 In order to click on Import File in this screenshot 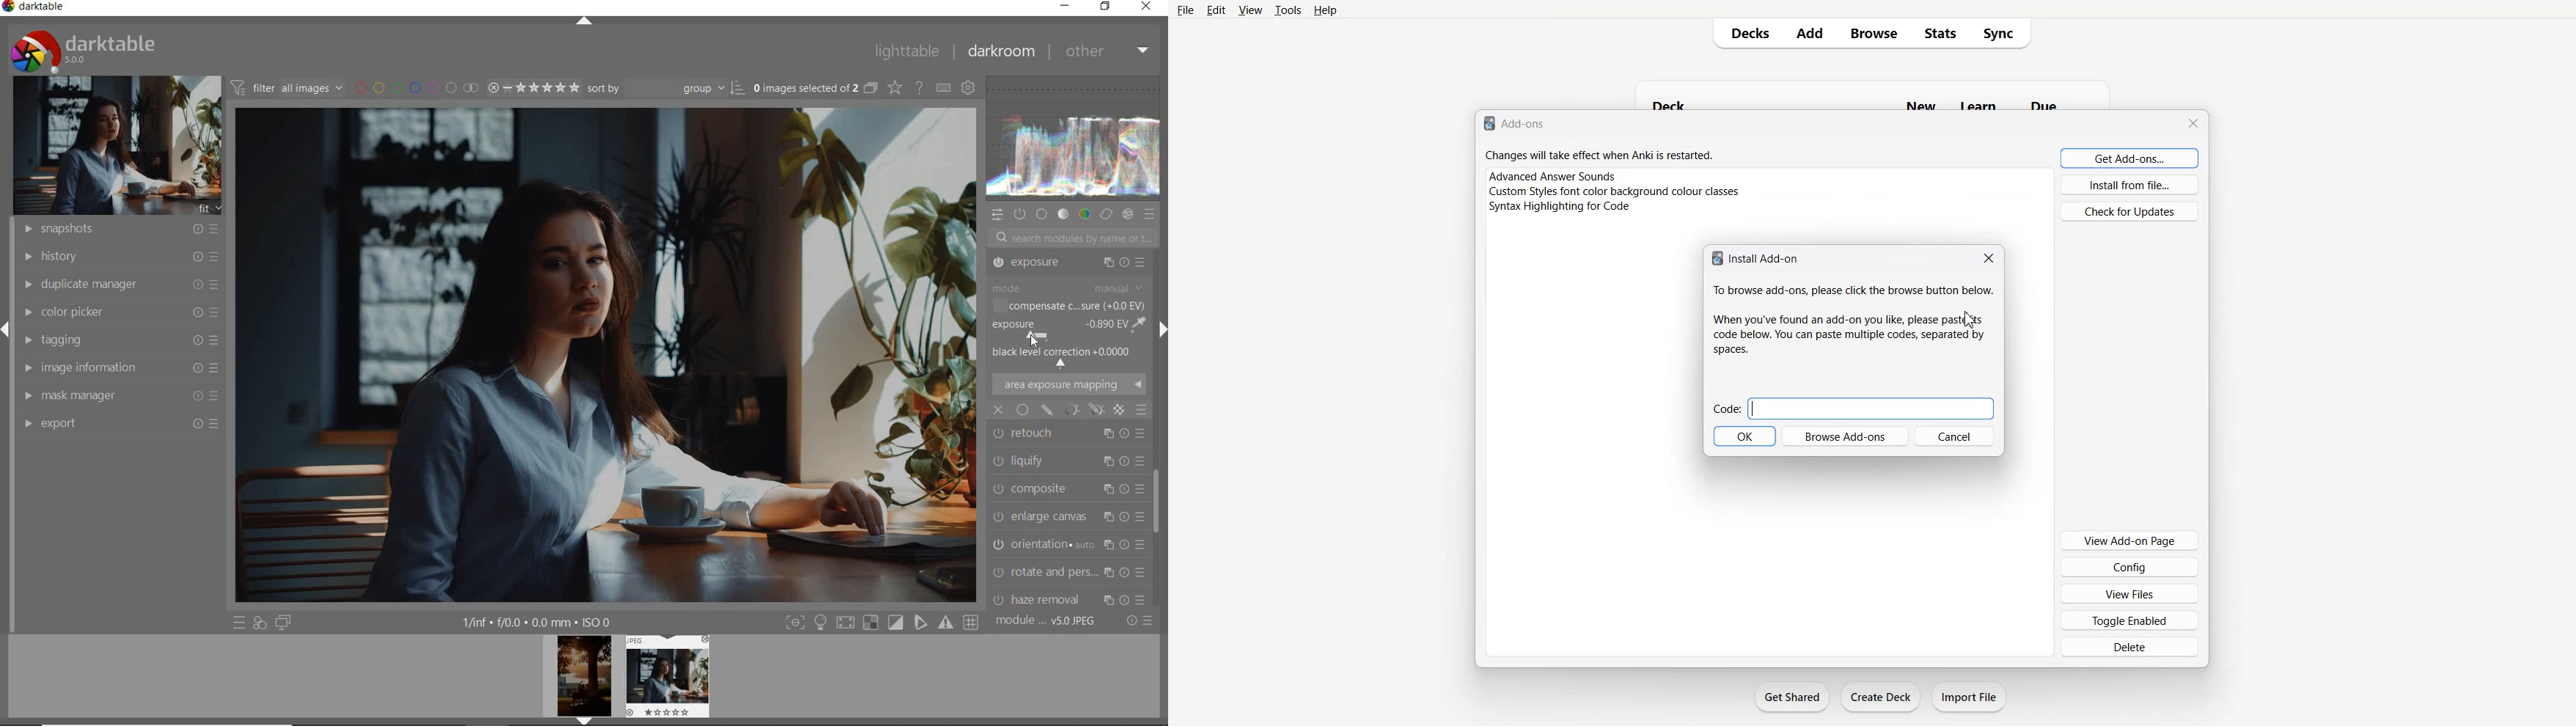, I will do `click(1970, 697)`.